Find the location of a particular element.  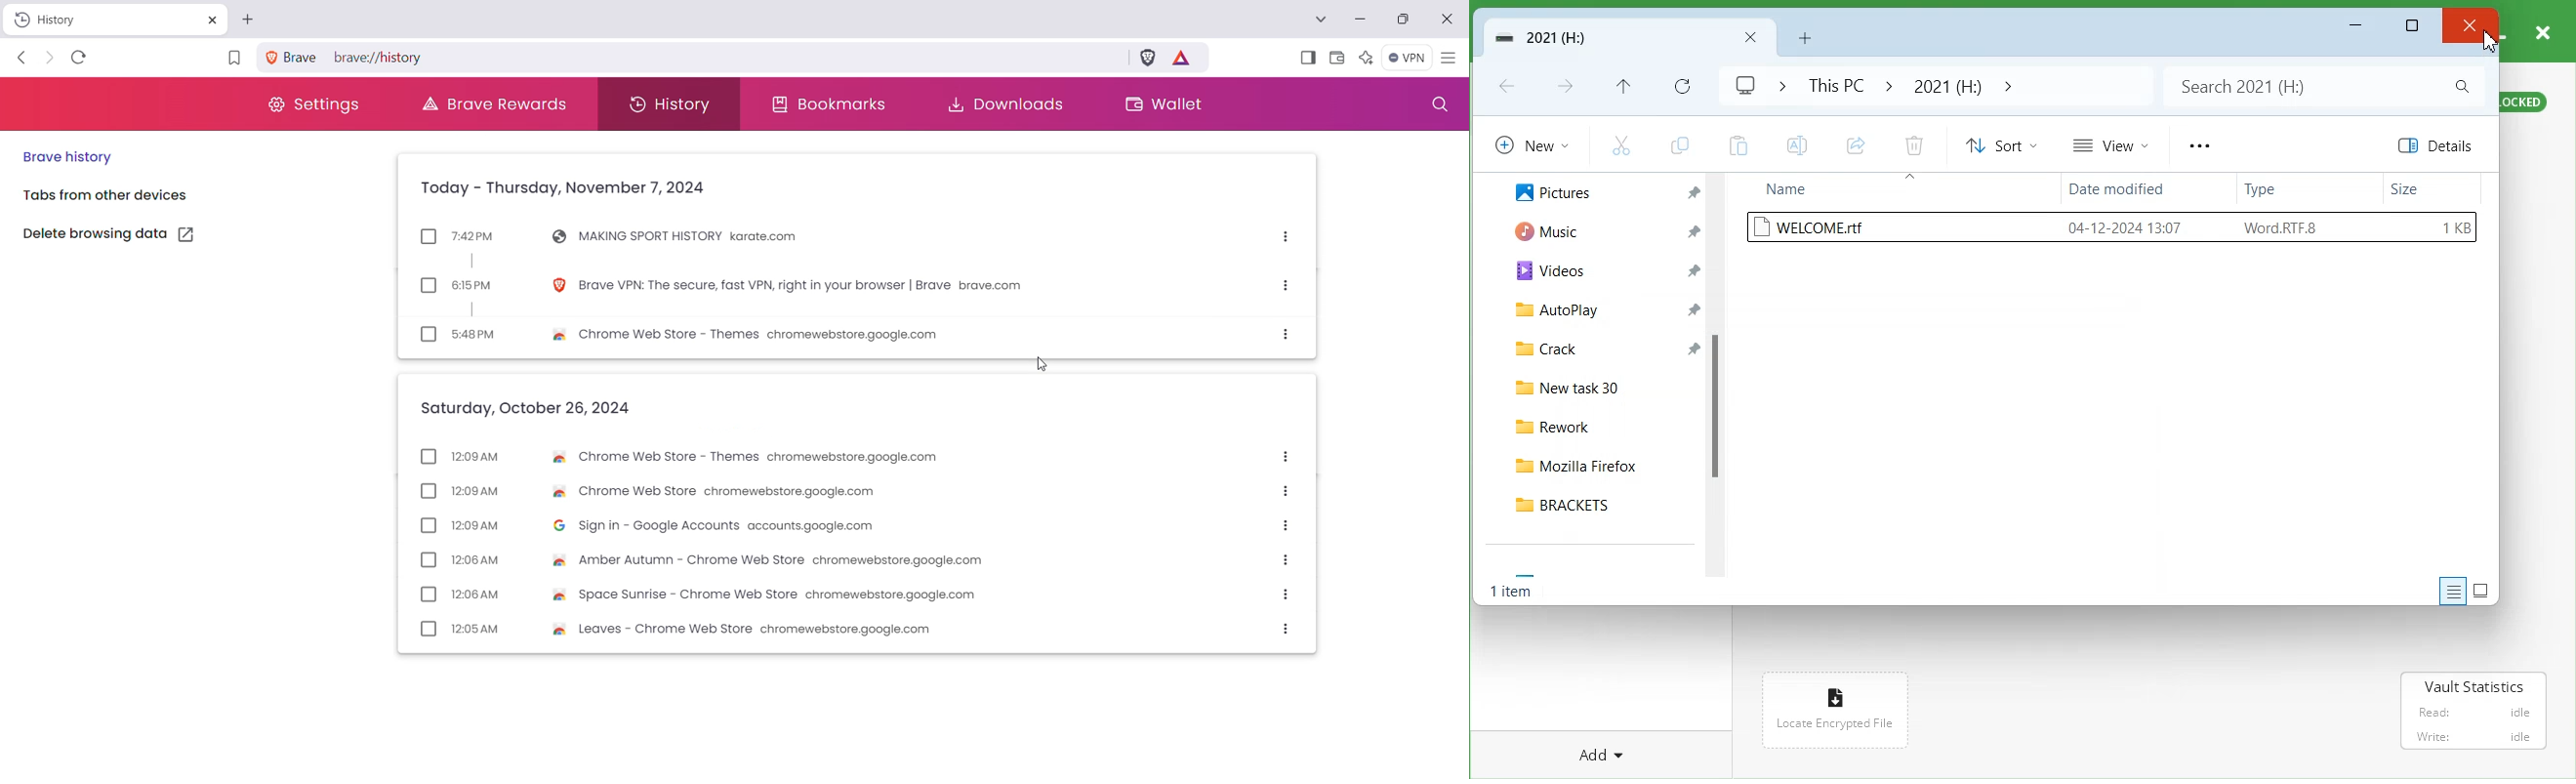

12:08 AM is located at coordinates (478, 595).